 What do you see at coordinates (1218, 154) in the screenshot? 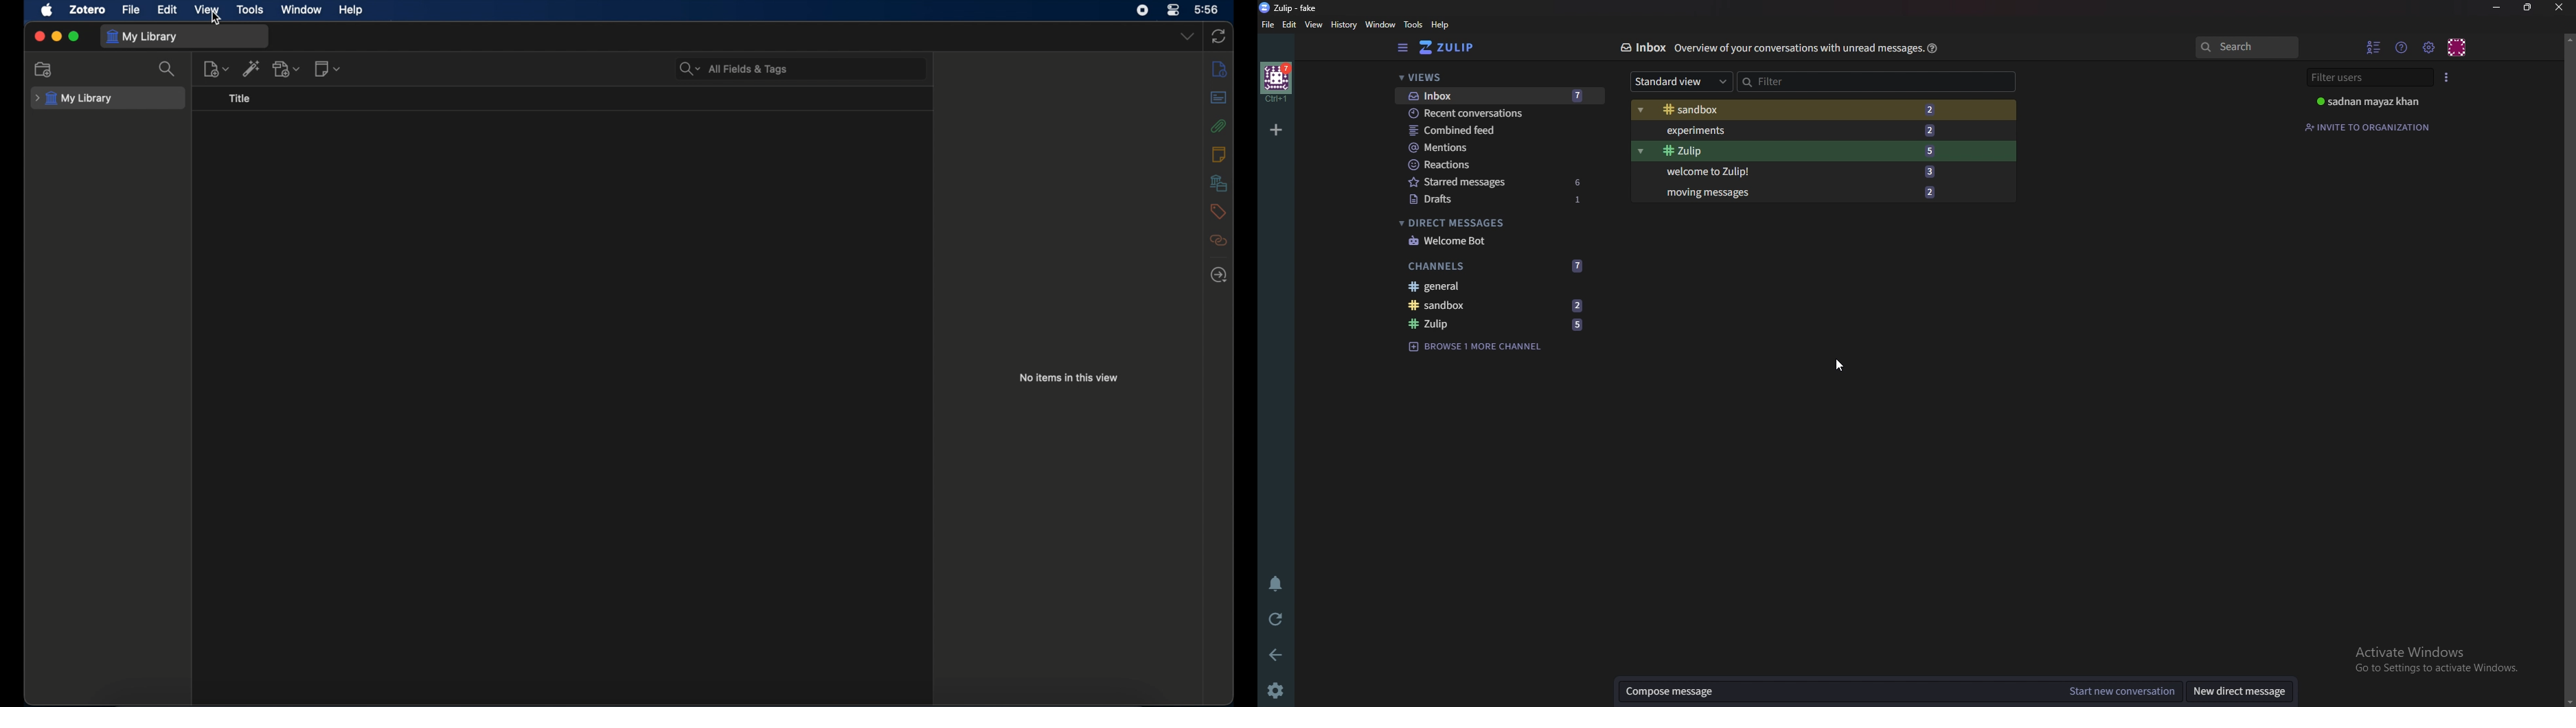
I see `notes` at bounding box center [1218, 154].